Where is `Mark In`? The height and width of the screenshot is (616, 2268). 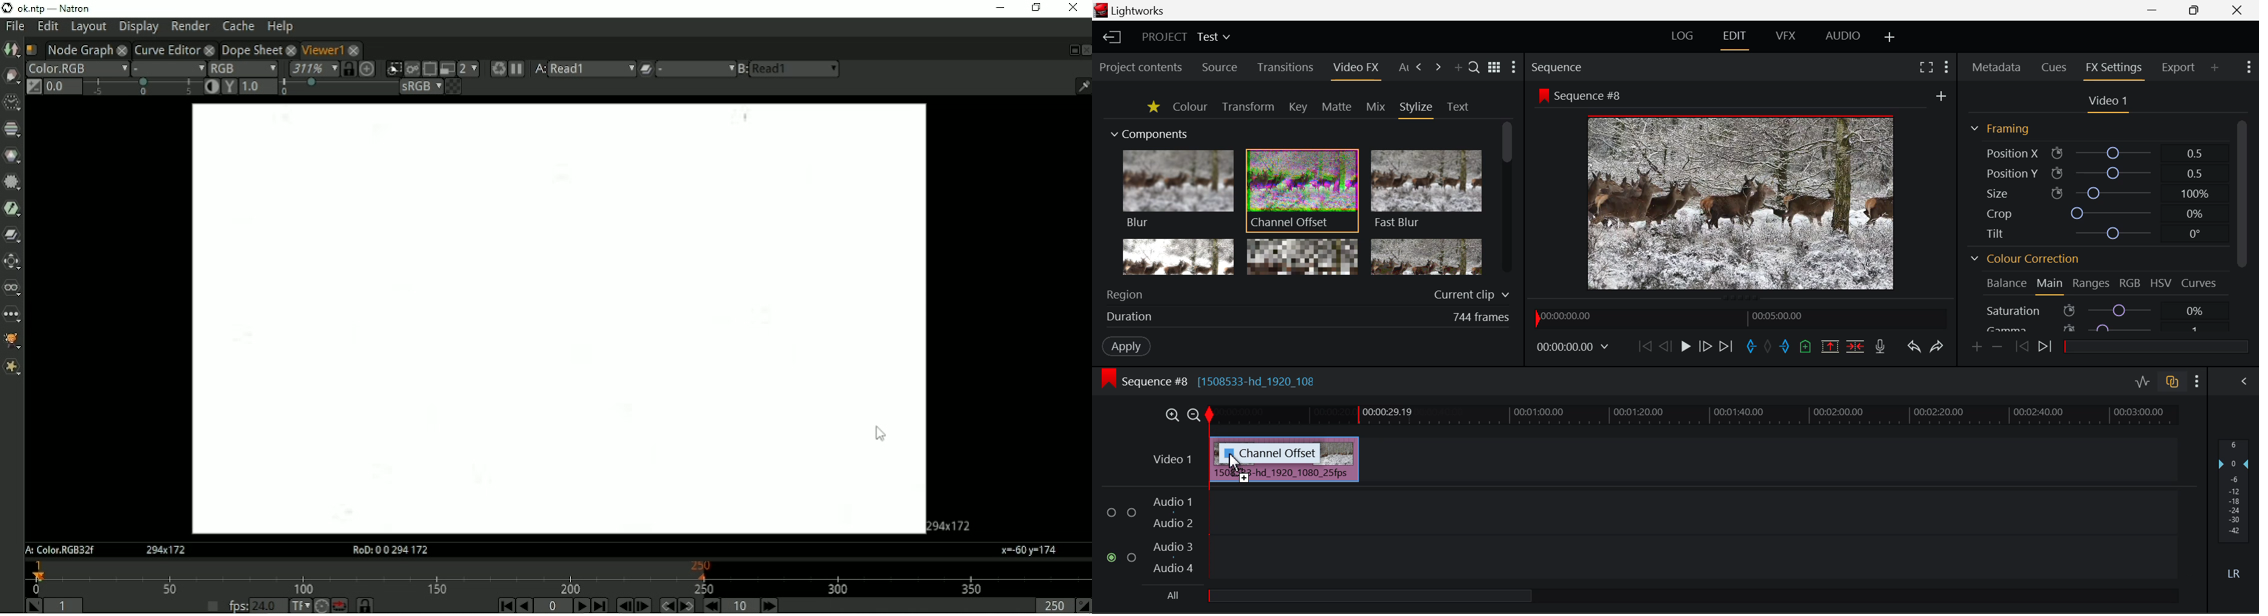 Mark In is located at coordinates (1752, 347).